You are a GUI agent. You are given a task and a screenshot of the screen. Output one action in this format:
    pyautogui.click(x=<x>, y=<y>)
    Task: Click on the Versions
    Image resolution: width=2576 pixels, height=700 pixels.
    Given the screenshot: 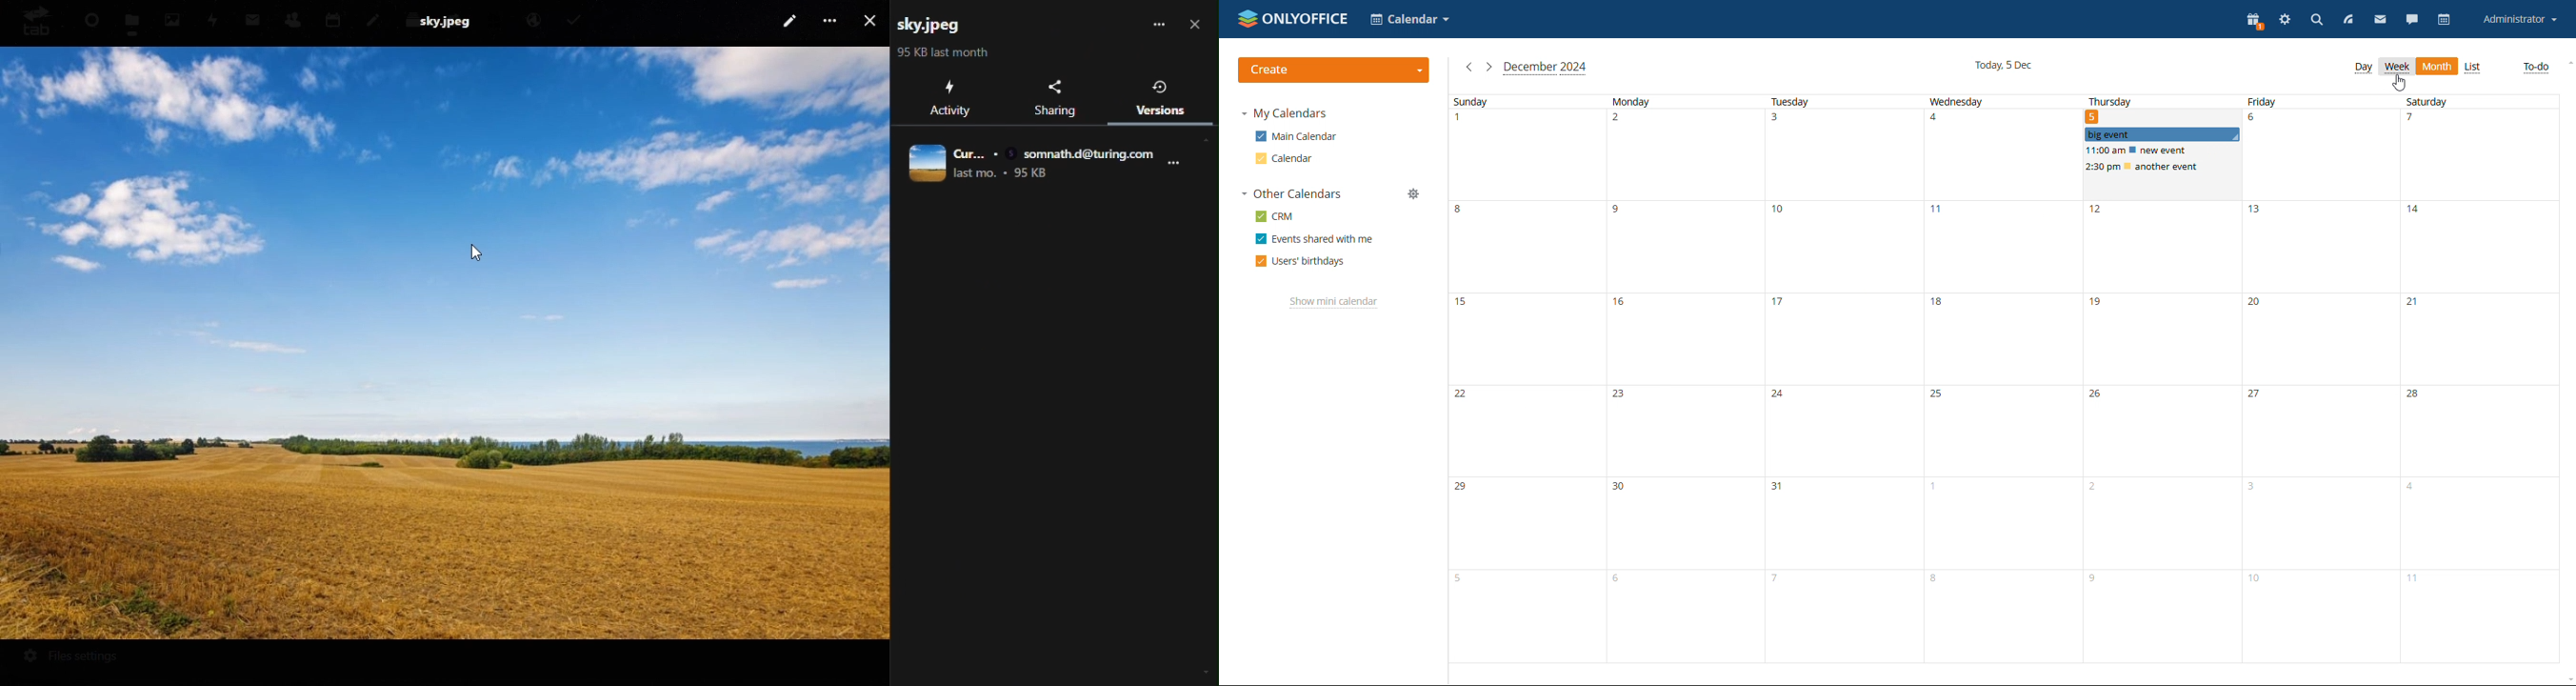 What is the action you would take?
    pyautogui.click(x=1159, y=95)
    